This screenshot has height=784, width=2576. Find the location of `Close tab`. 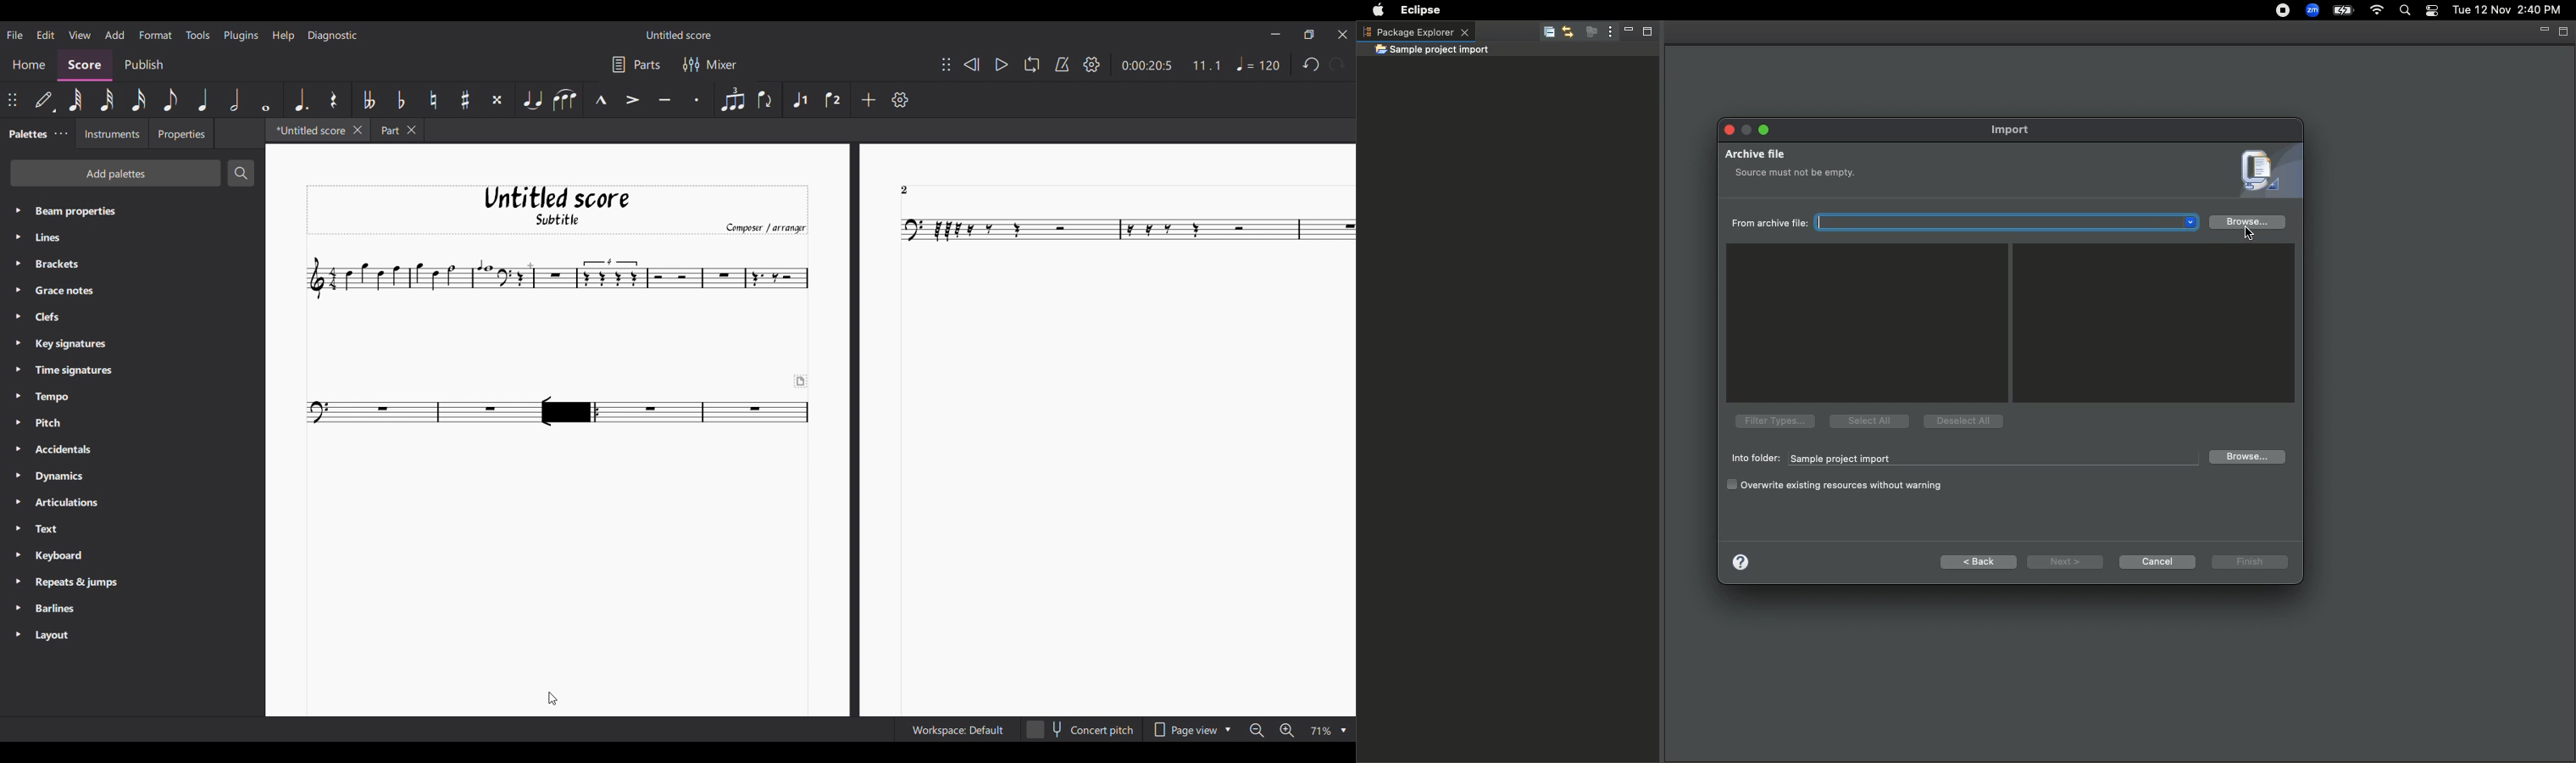

Close tab is located at coordinates (357, 130).